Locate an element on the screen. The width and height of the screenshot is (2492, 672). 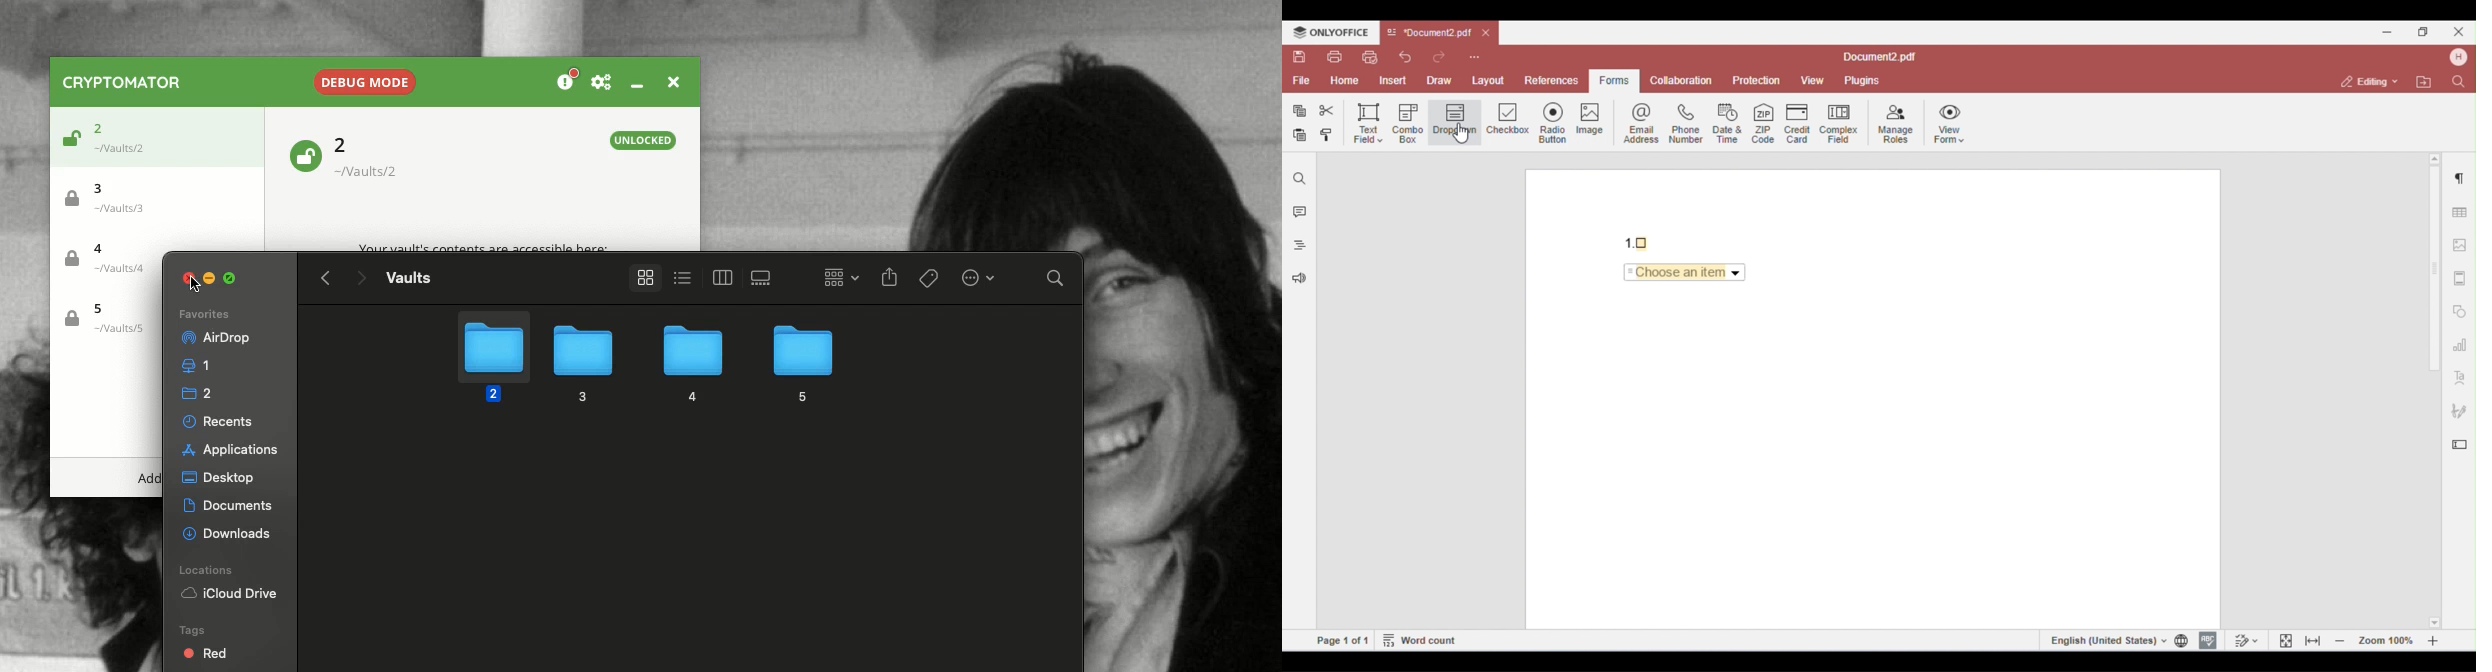
Vault 4 is located at coordinates (112, 261).